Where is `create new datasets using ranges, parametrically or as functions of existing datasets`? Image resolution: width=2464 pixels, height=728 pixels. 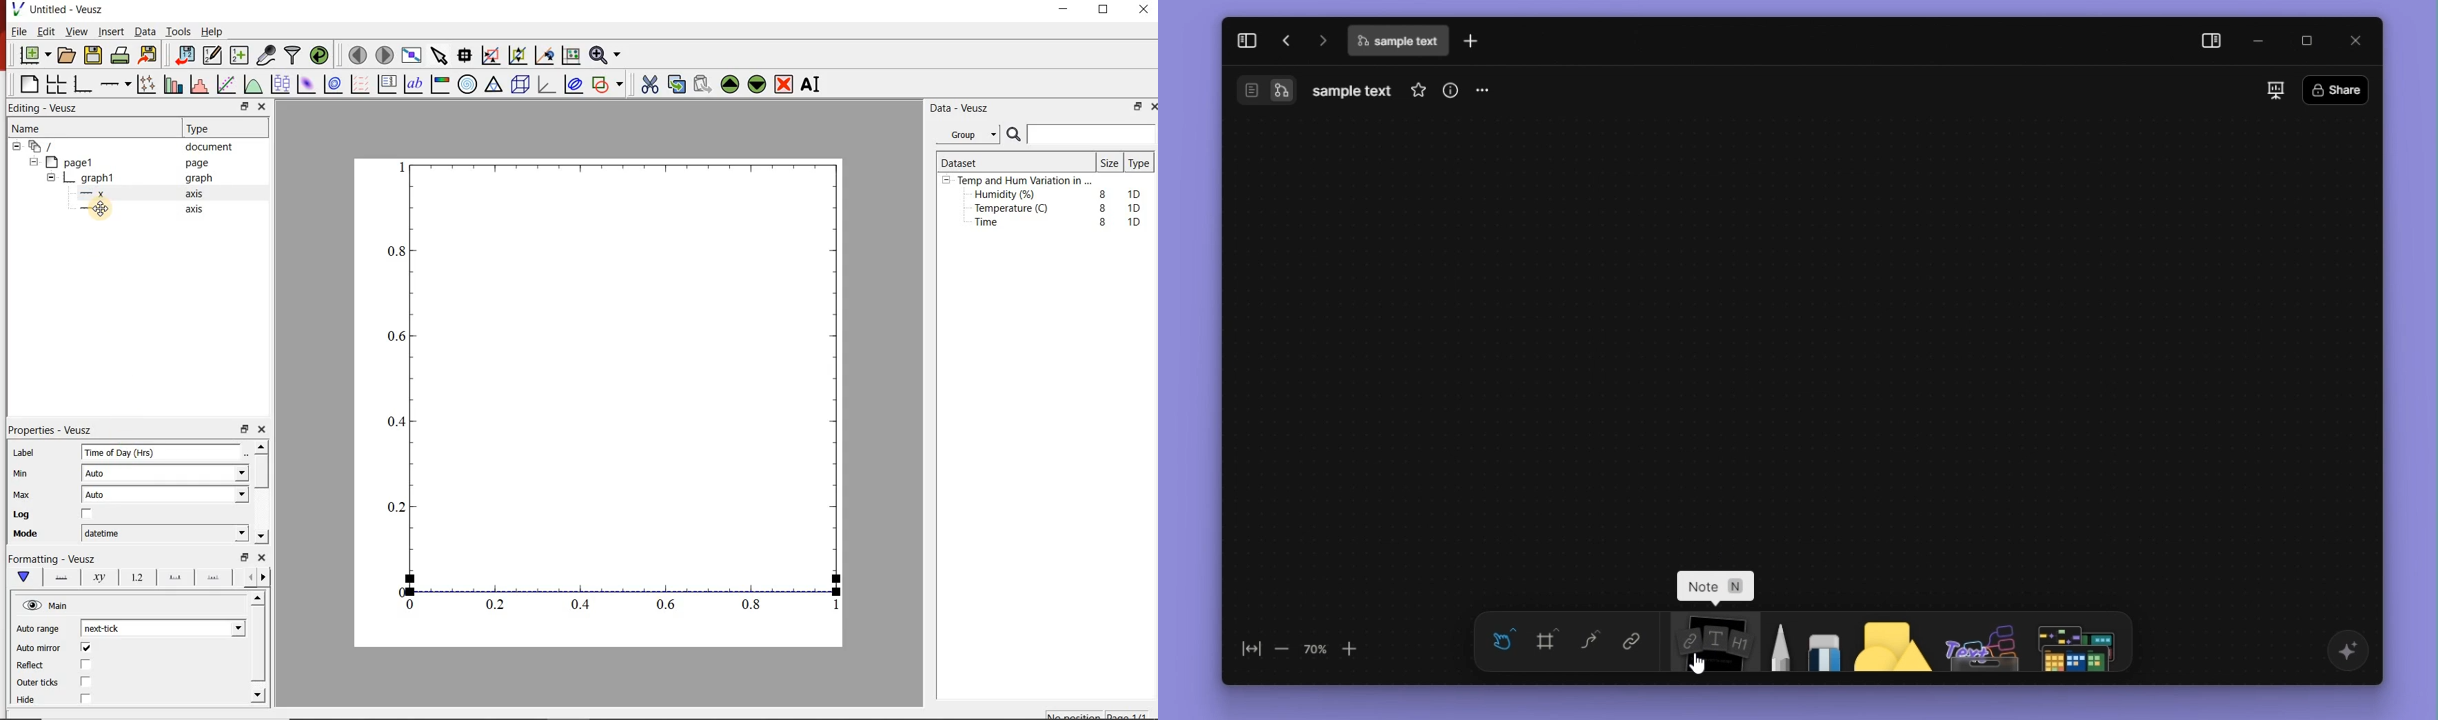
create new datasets using ranges, parametrically or as functions of existing datasets is located at coordinates (240, 56).